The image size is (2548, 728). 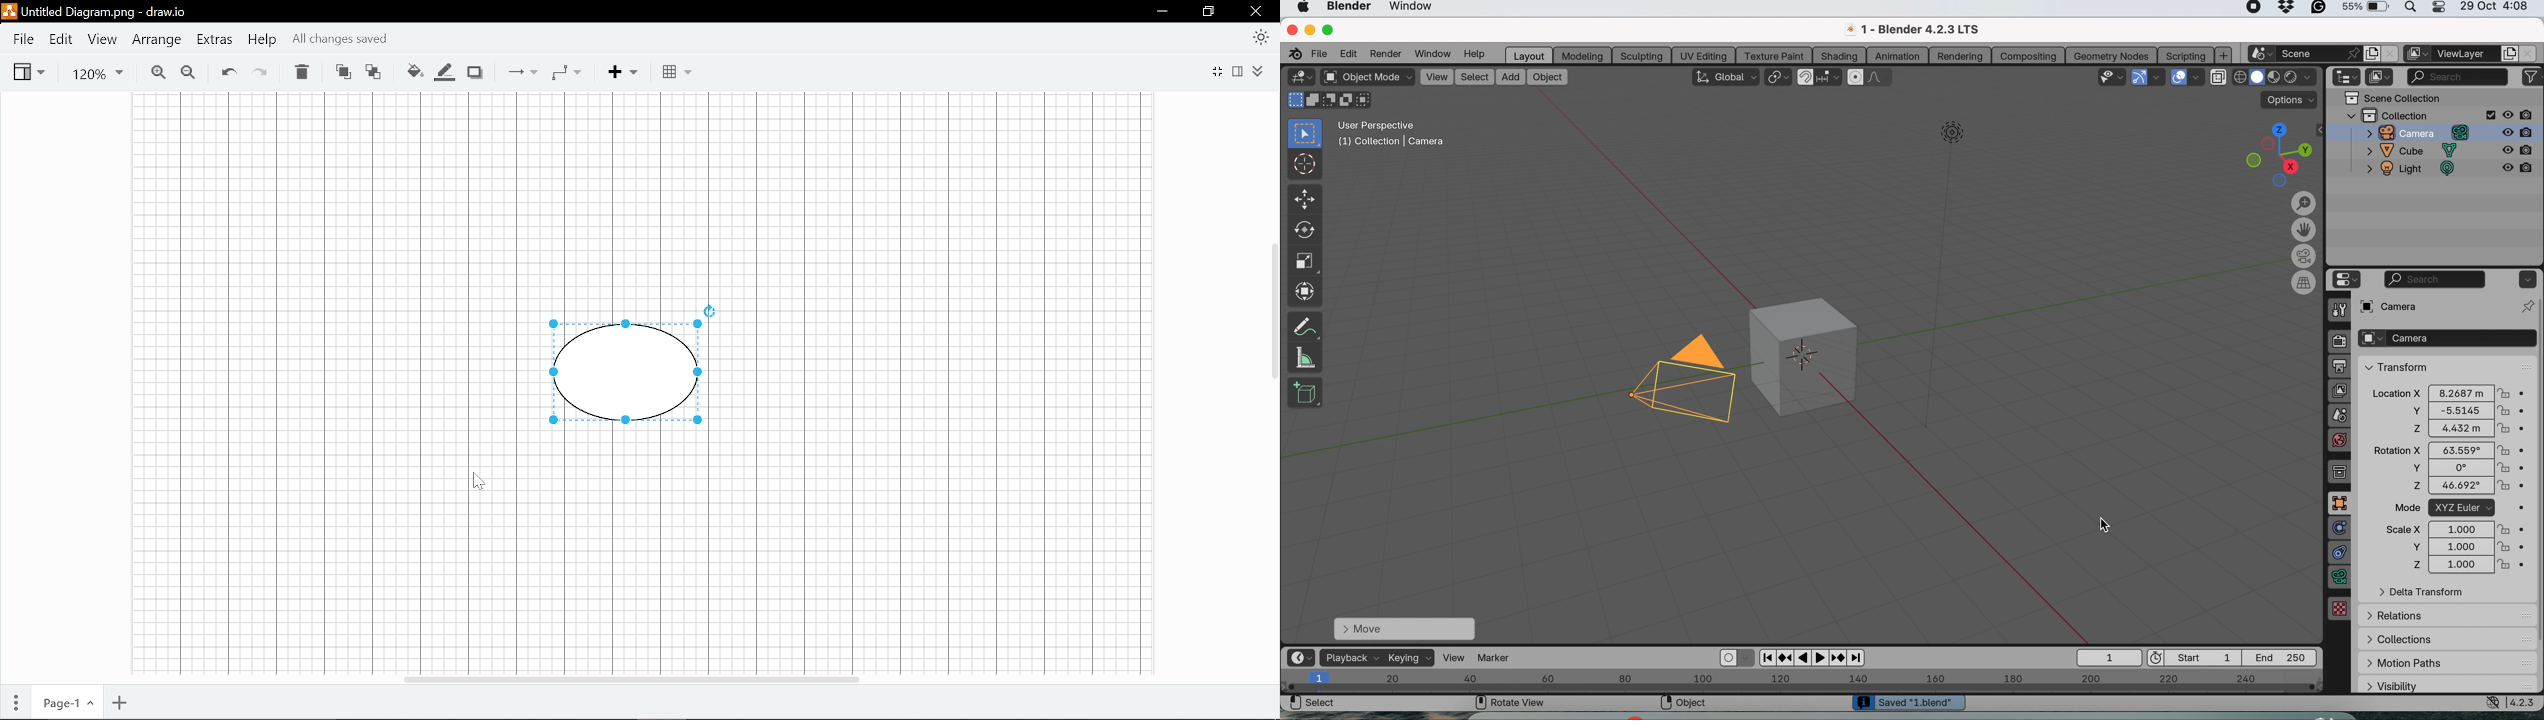 I want to click on File, so click(x=23, y=39).